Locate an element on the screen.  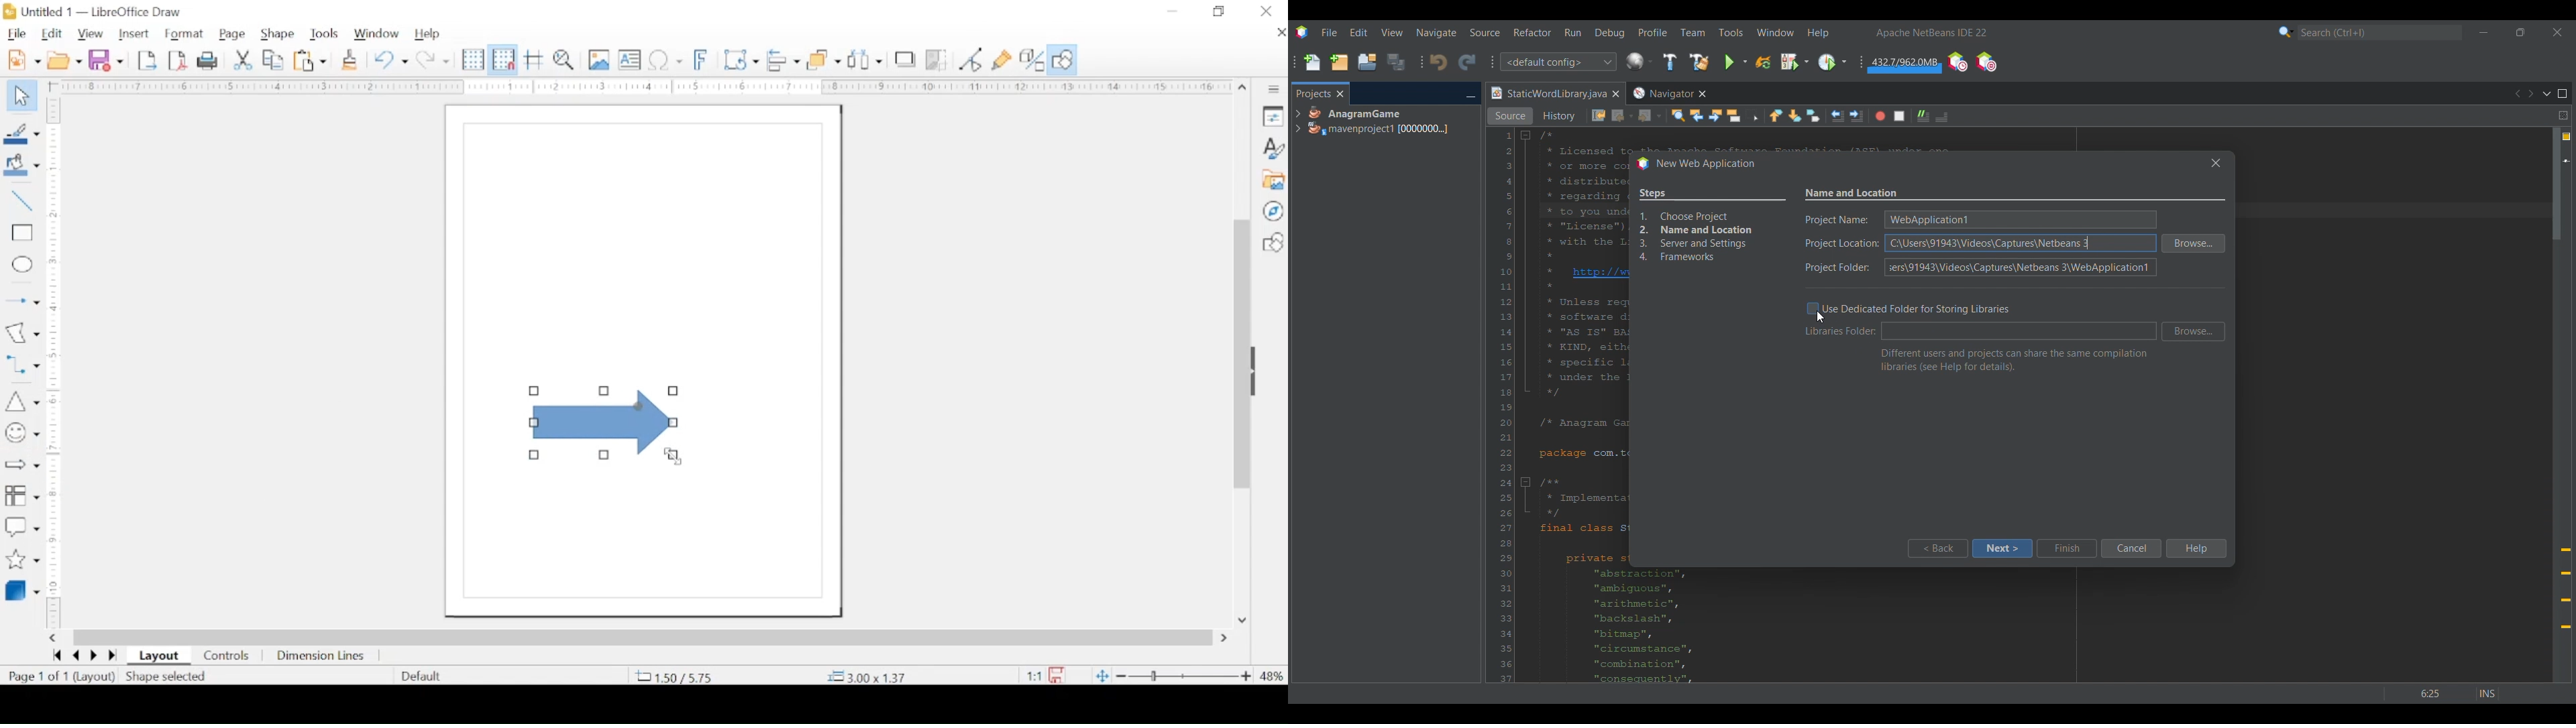
help is located at coordinates (427, 34).